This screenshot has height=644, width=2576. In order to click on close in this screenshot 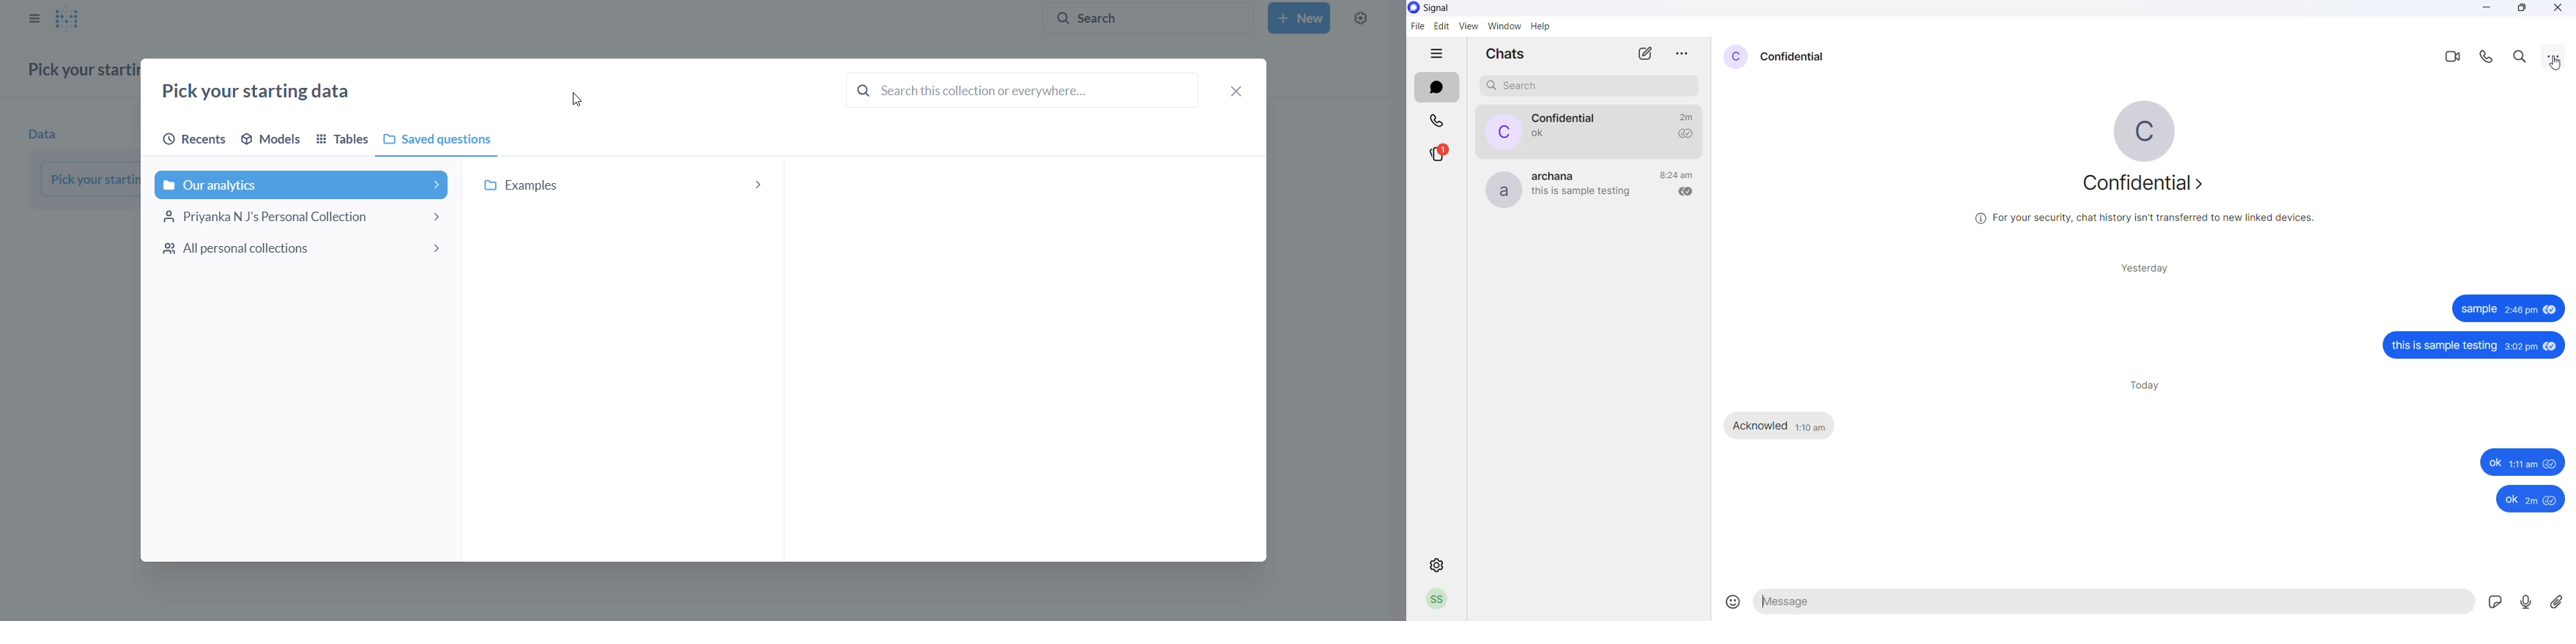, I will do `click(1237, 92)`.